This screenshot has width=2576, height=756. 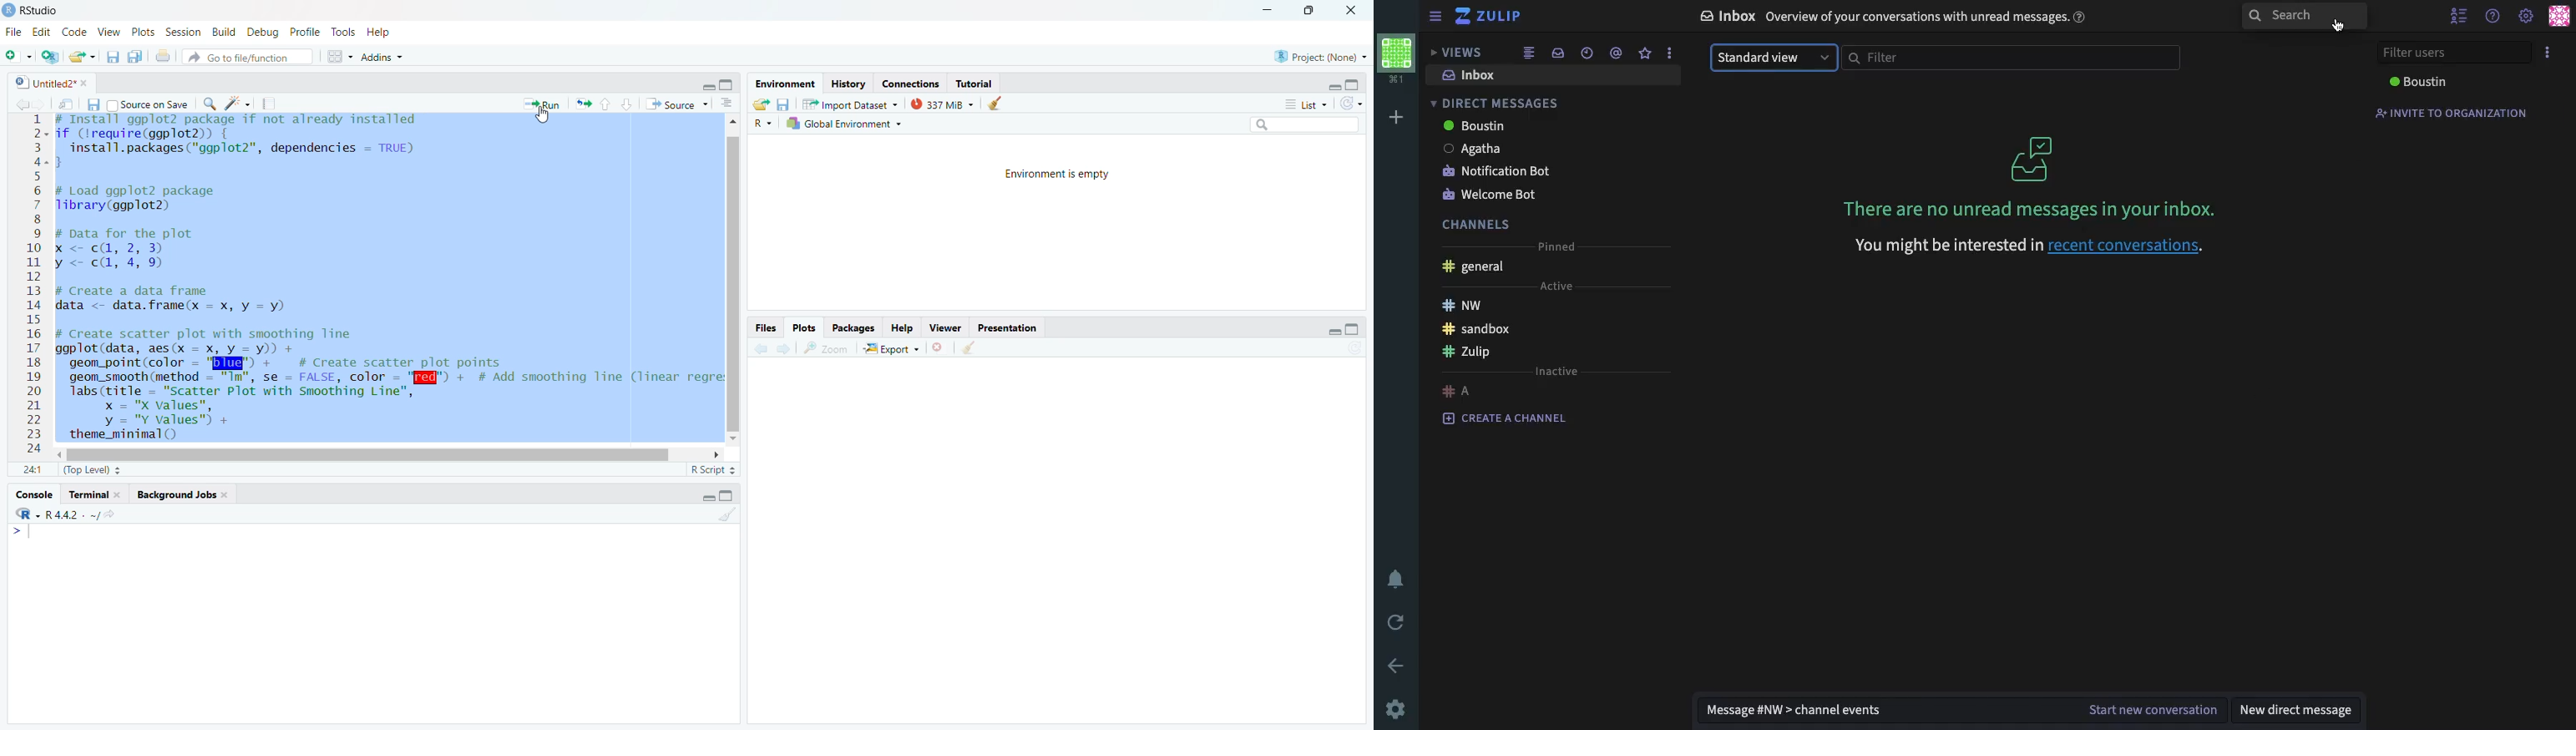 I want to click on Zulip, so click(x=1468, y=353).